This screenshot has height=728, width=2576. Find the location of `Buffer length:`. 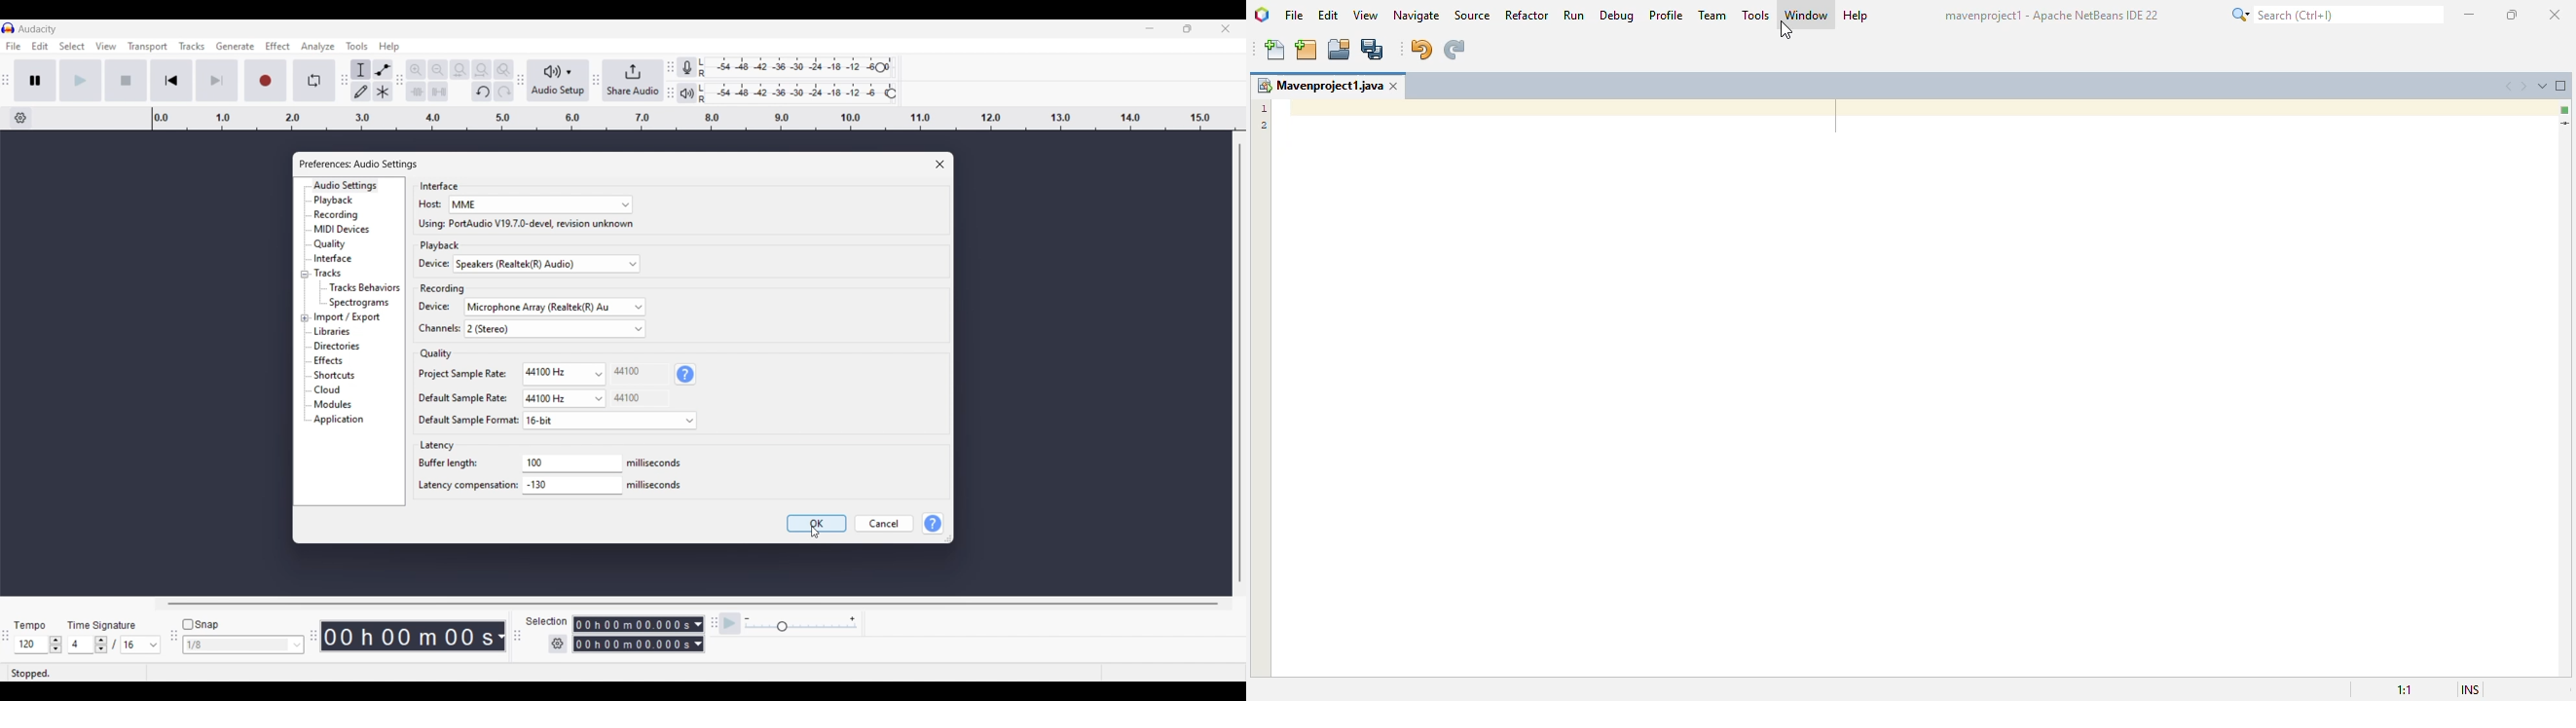

Buffer length: is located at coordinates (448, 464).